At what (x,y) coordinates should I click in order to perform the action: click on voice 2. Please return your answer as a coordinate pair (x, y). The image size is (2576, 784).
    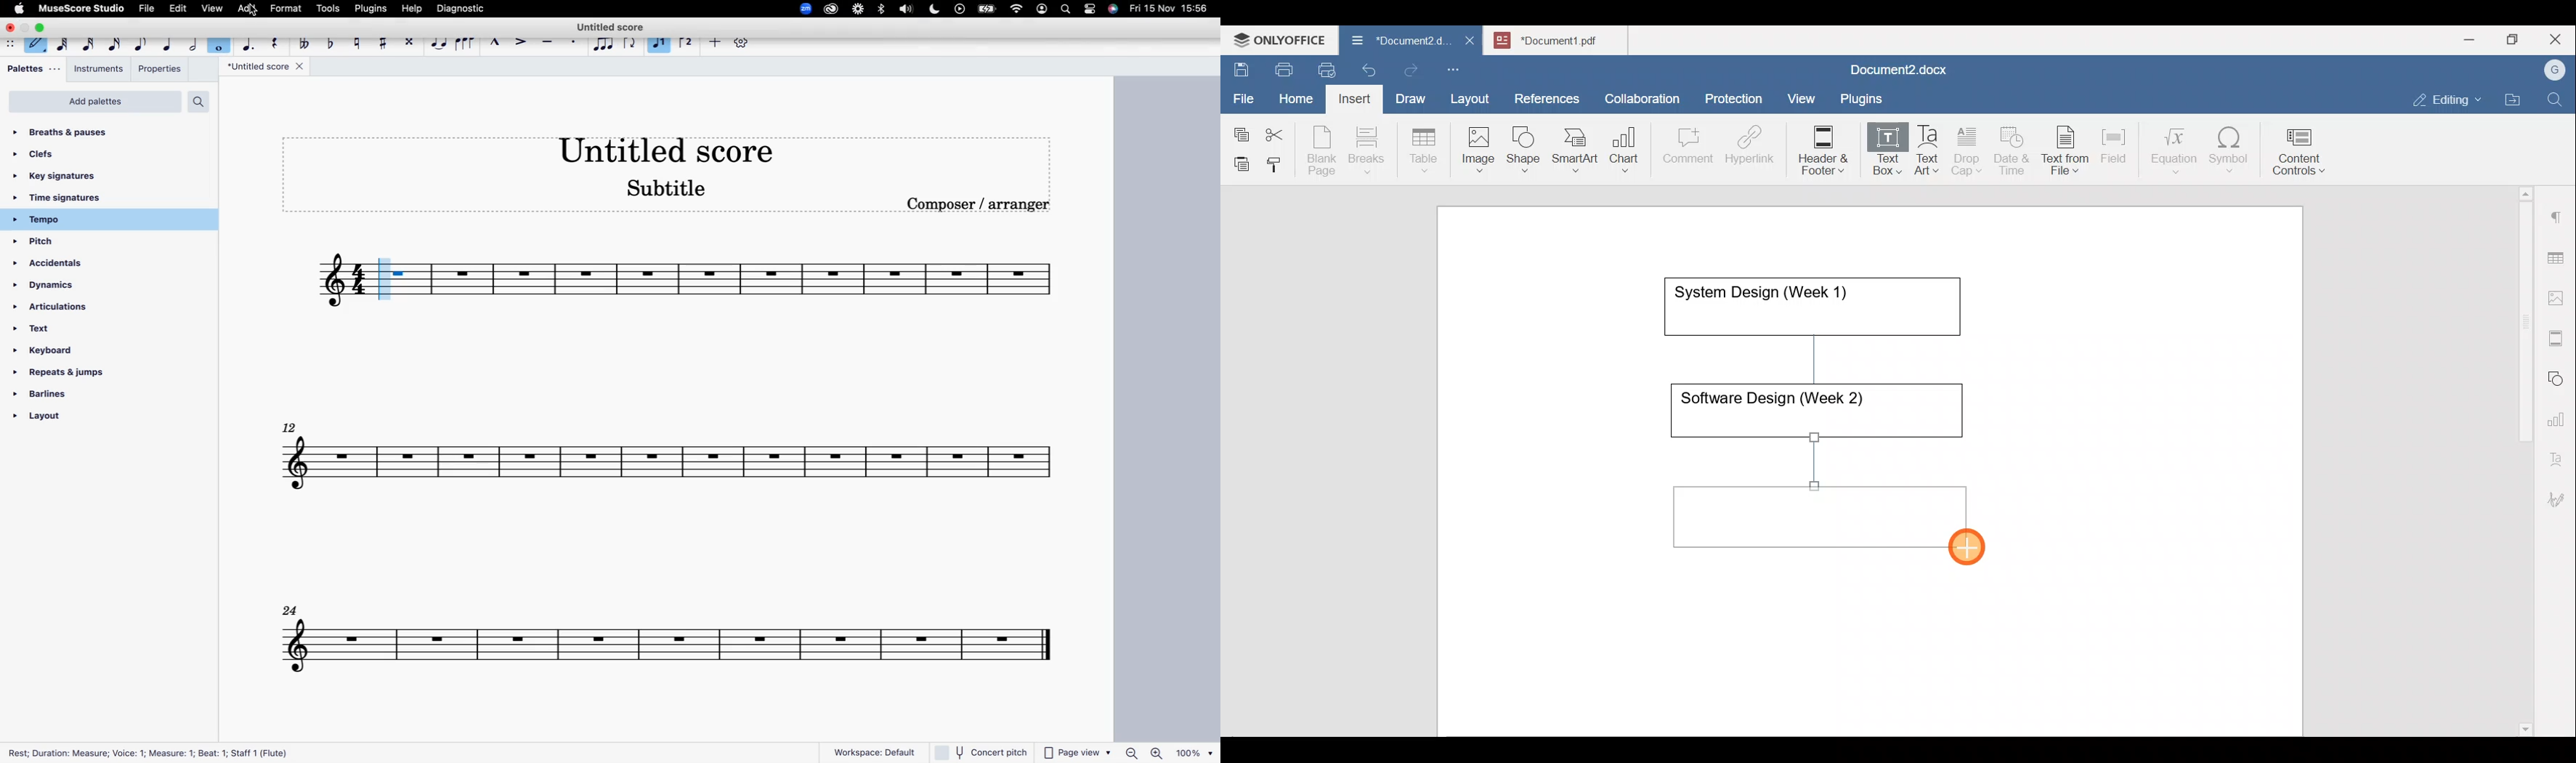
    Looking at the image, I should click on (660, 45).